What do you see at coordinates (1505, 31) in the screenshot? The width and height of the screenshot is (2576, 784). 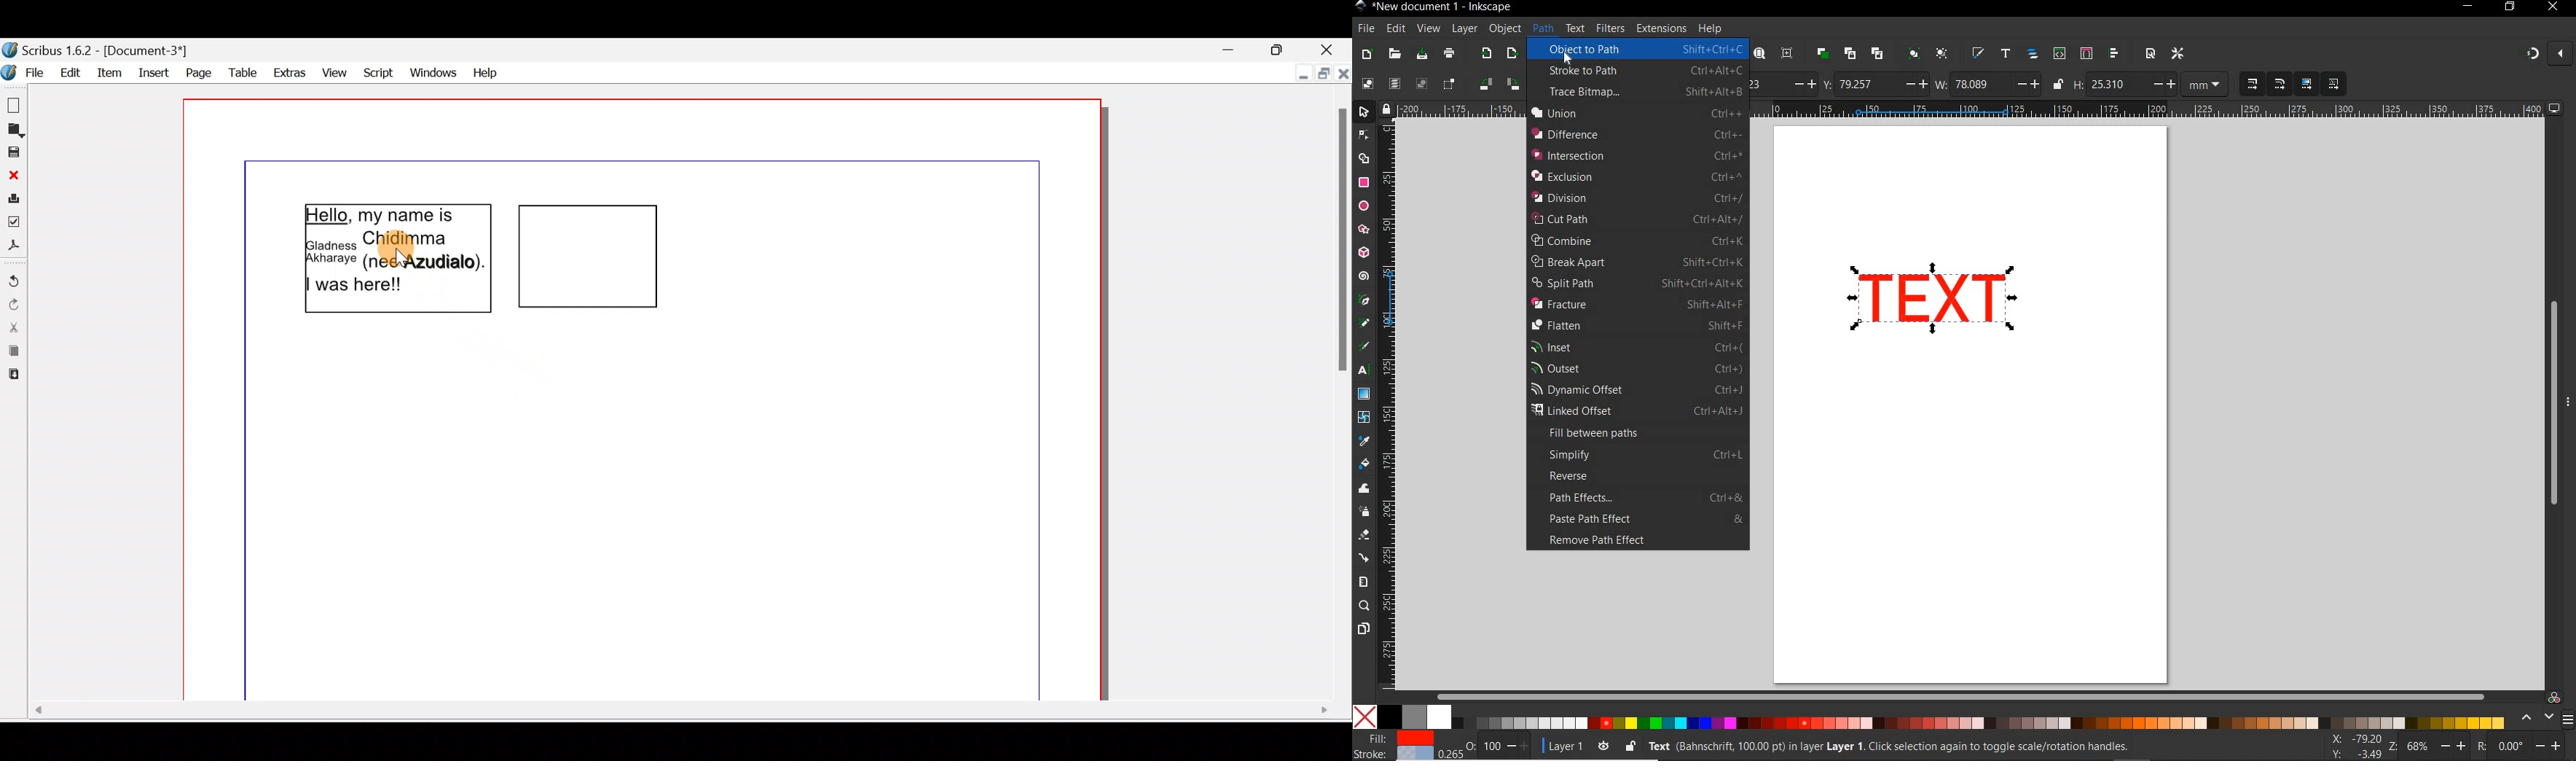 I see `OBJECT` at bounding box center [1505, 31].